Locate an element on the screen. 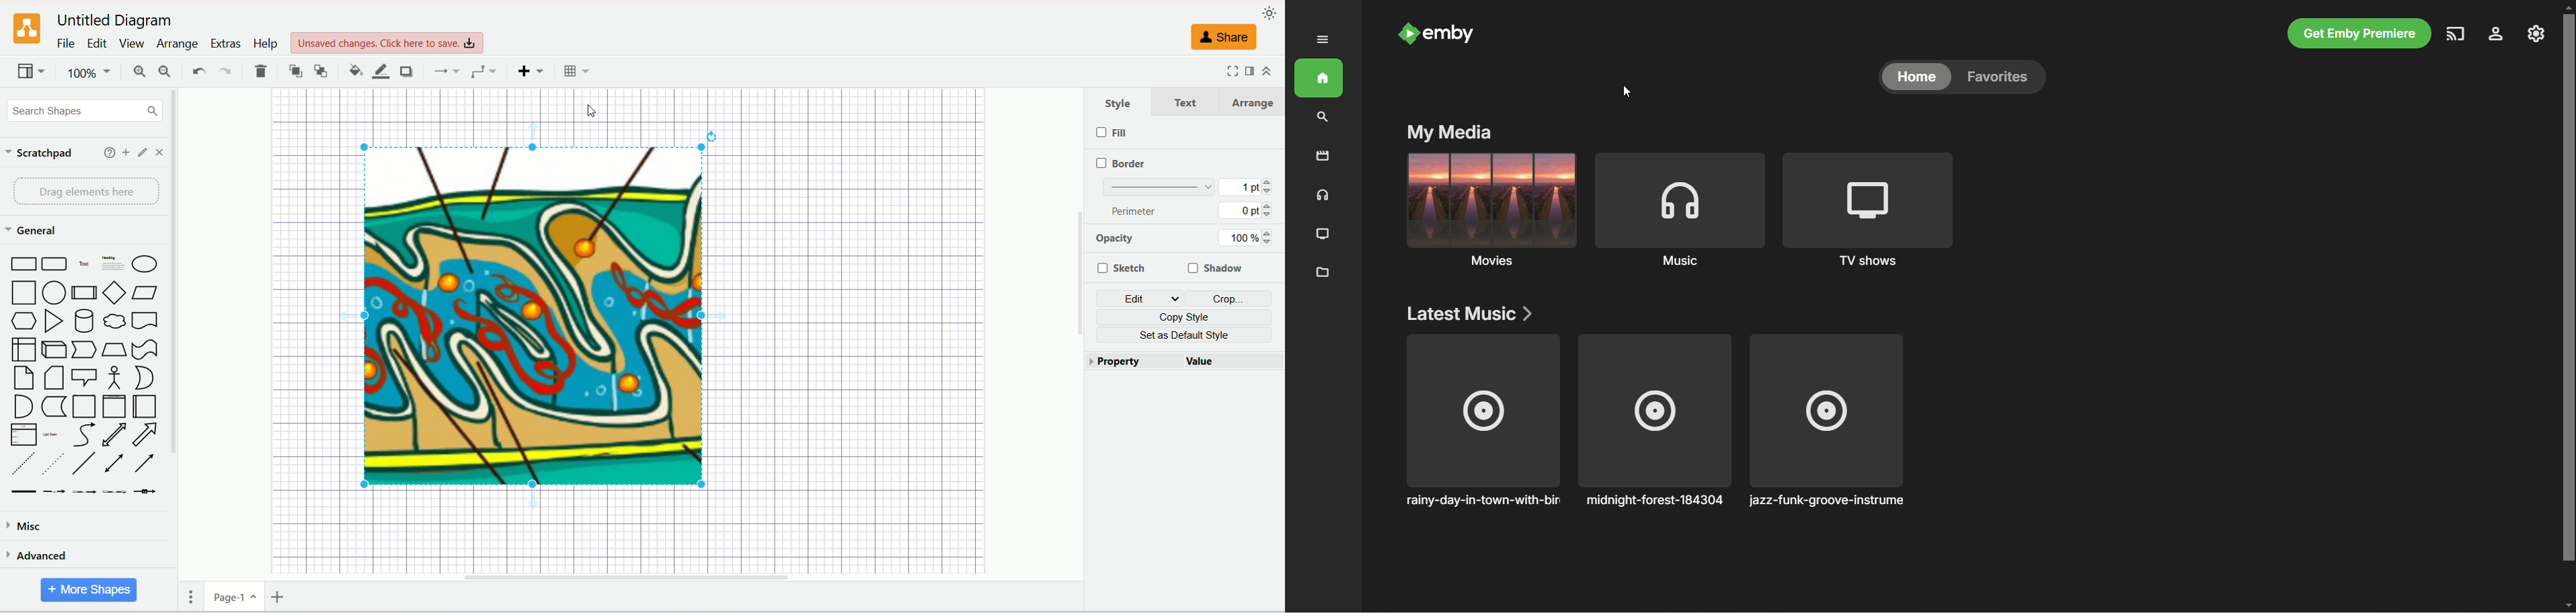 The height and width of the screenshot is (616, 2576). Horizontal Container is located at coordinates (146, 408).